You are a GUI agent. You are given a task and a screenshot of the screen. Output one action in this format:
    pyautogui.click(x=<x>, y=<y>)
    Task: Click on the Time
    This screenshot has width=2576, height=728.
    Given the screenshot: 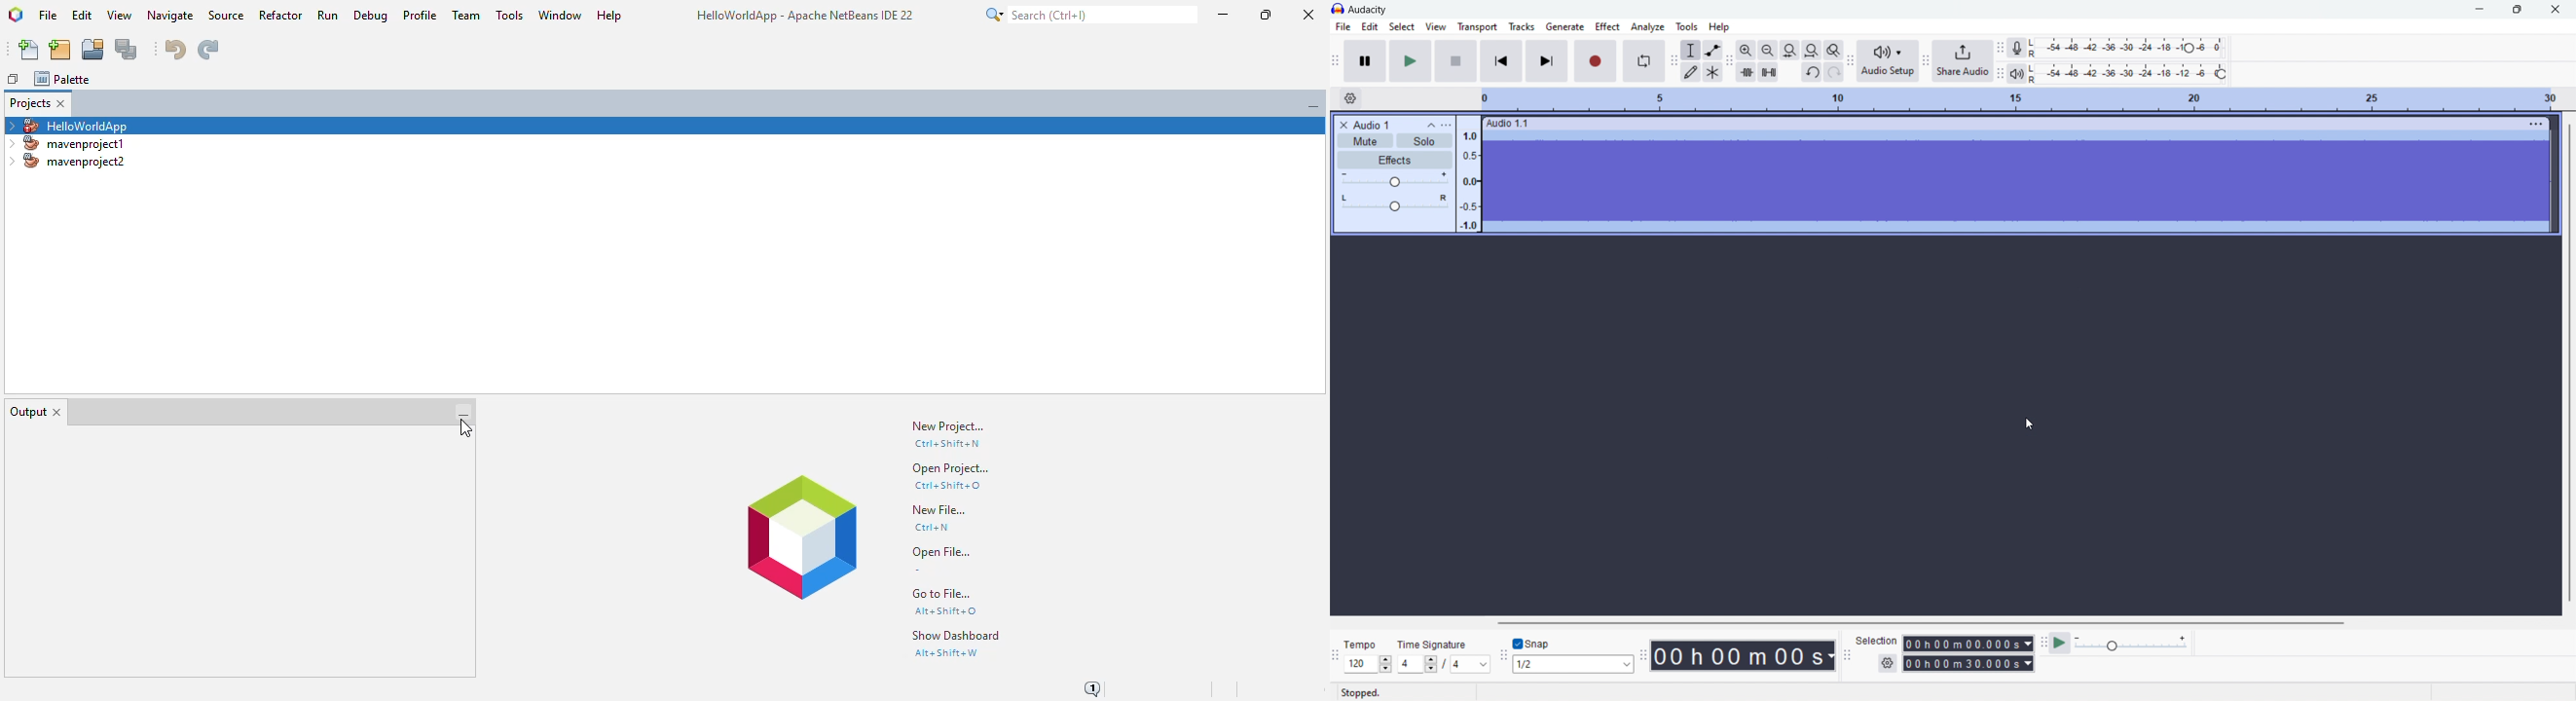 What is the action you would take?
    pyautogui.click(x=1362, y=644)
    